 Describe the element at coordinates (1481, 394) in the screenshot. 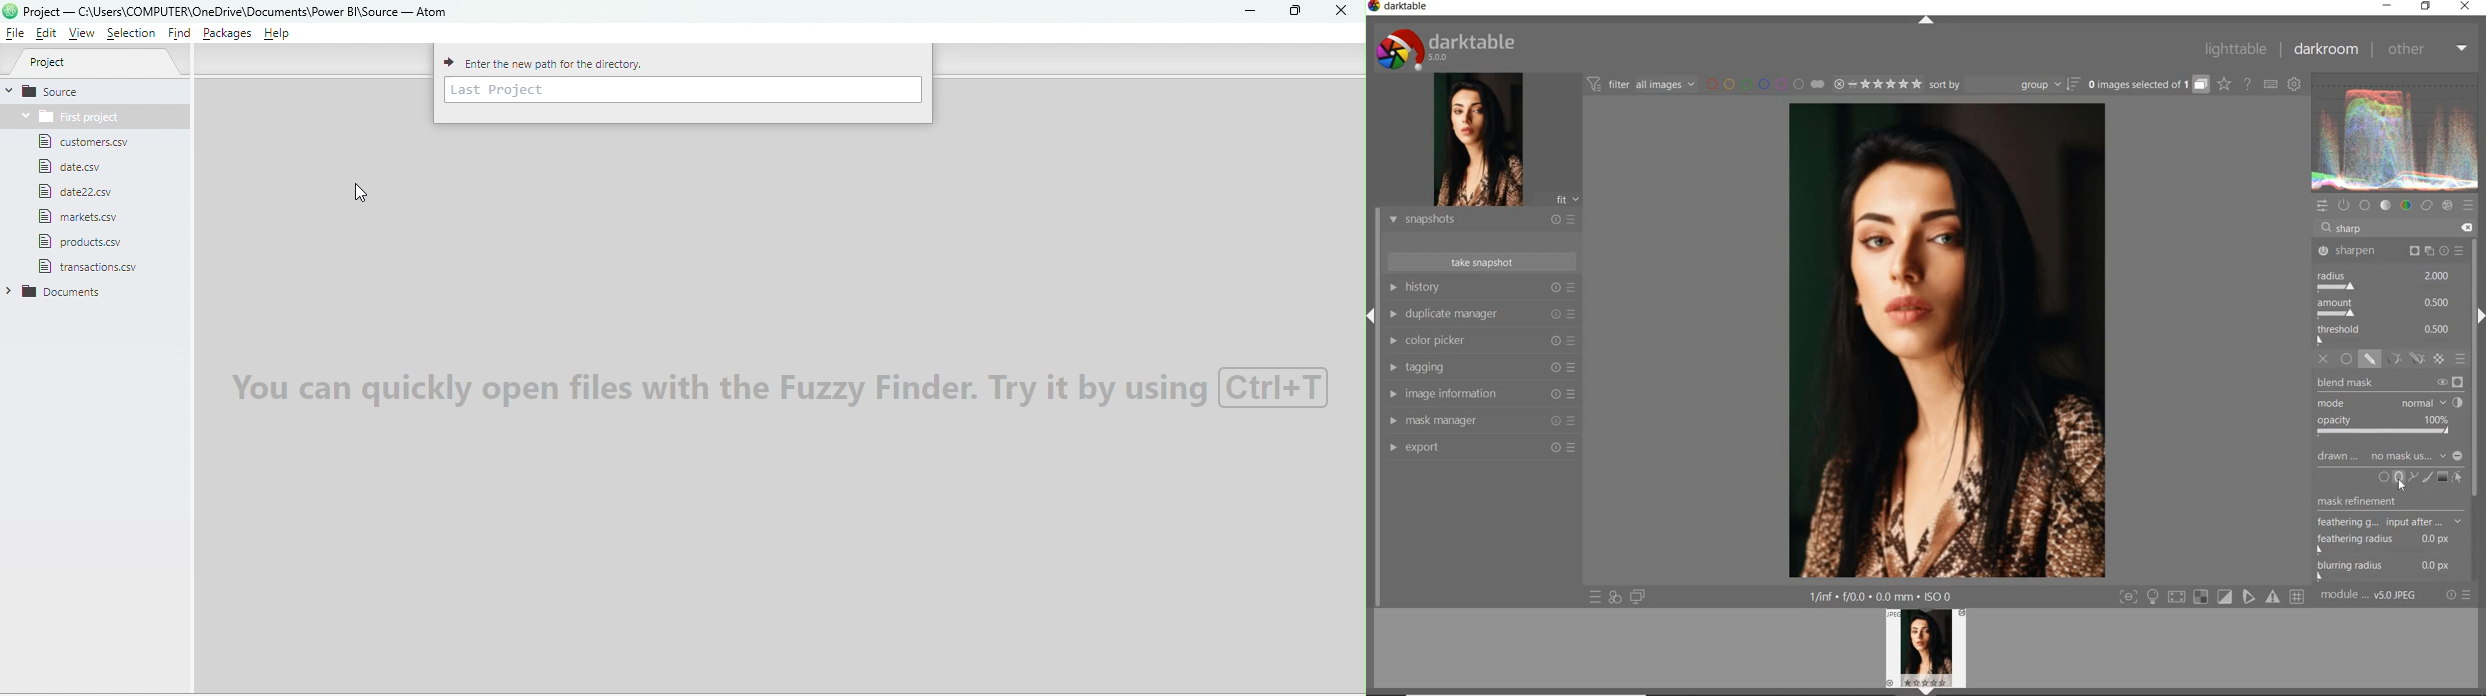

I see `image information` at that location.